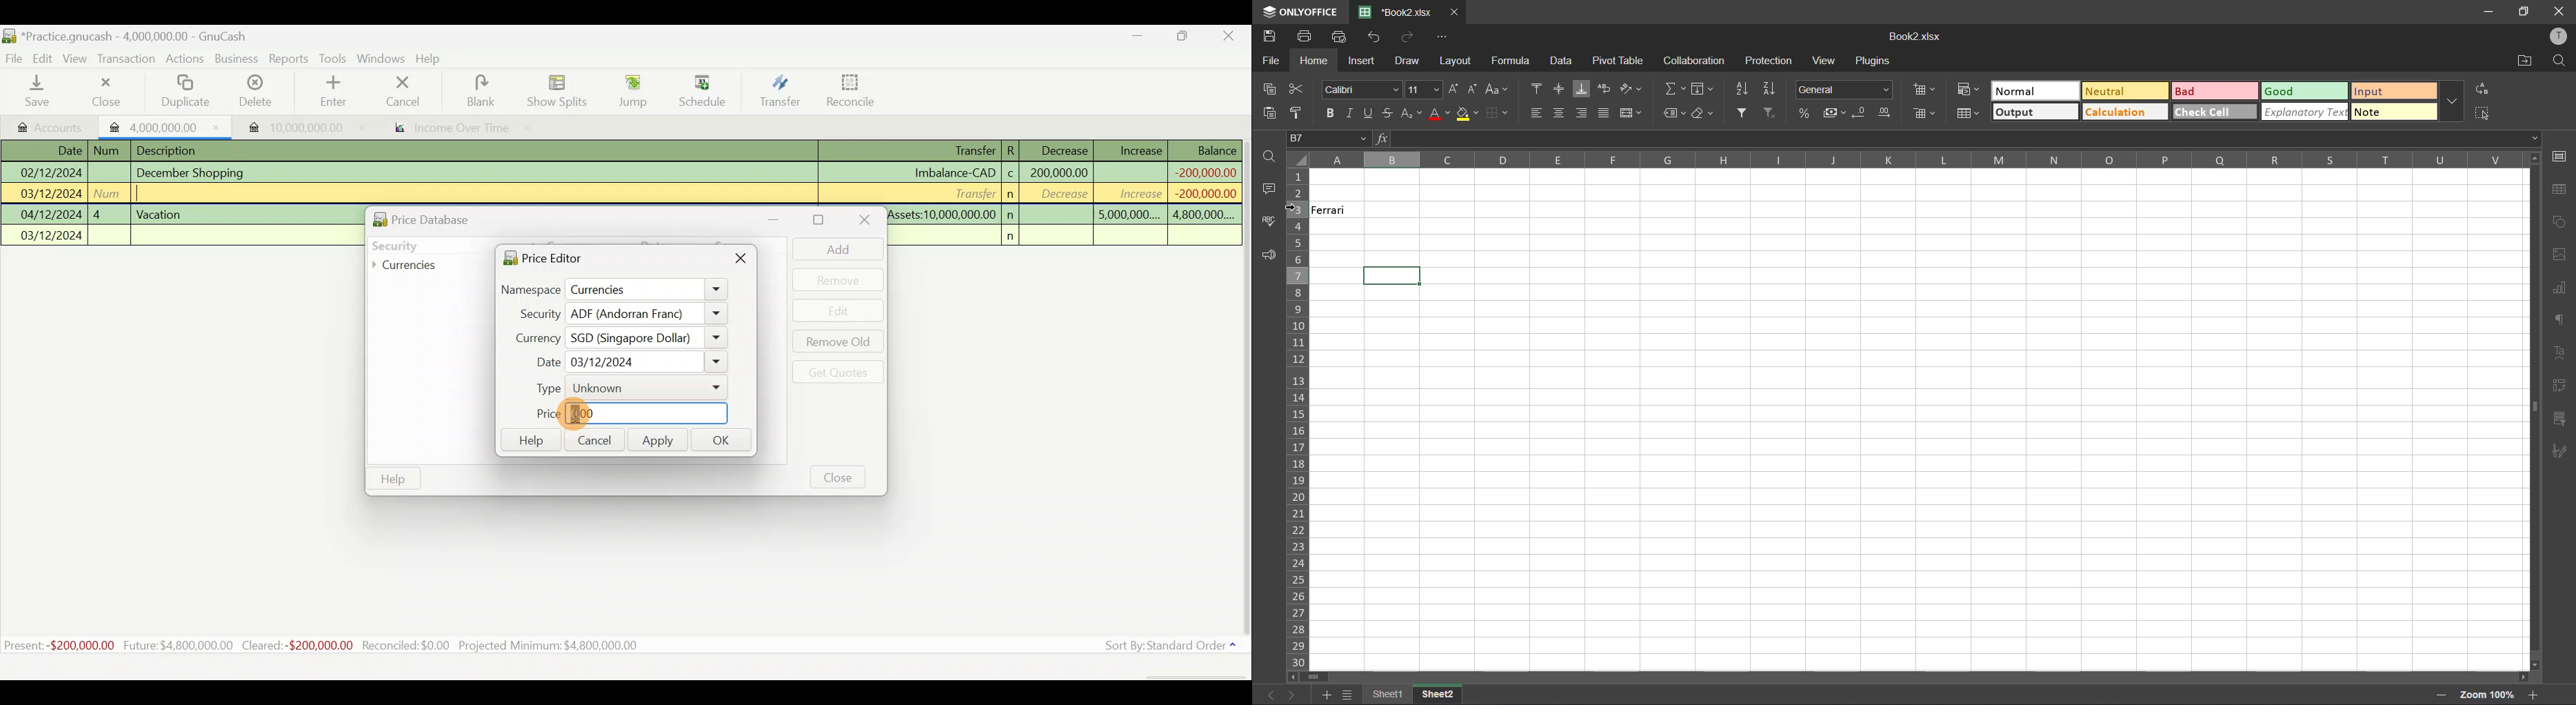  What do you see at coordinates (1422, 88) in the screenshot?
I see `font size` at bounding box center [1422, 88].